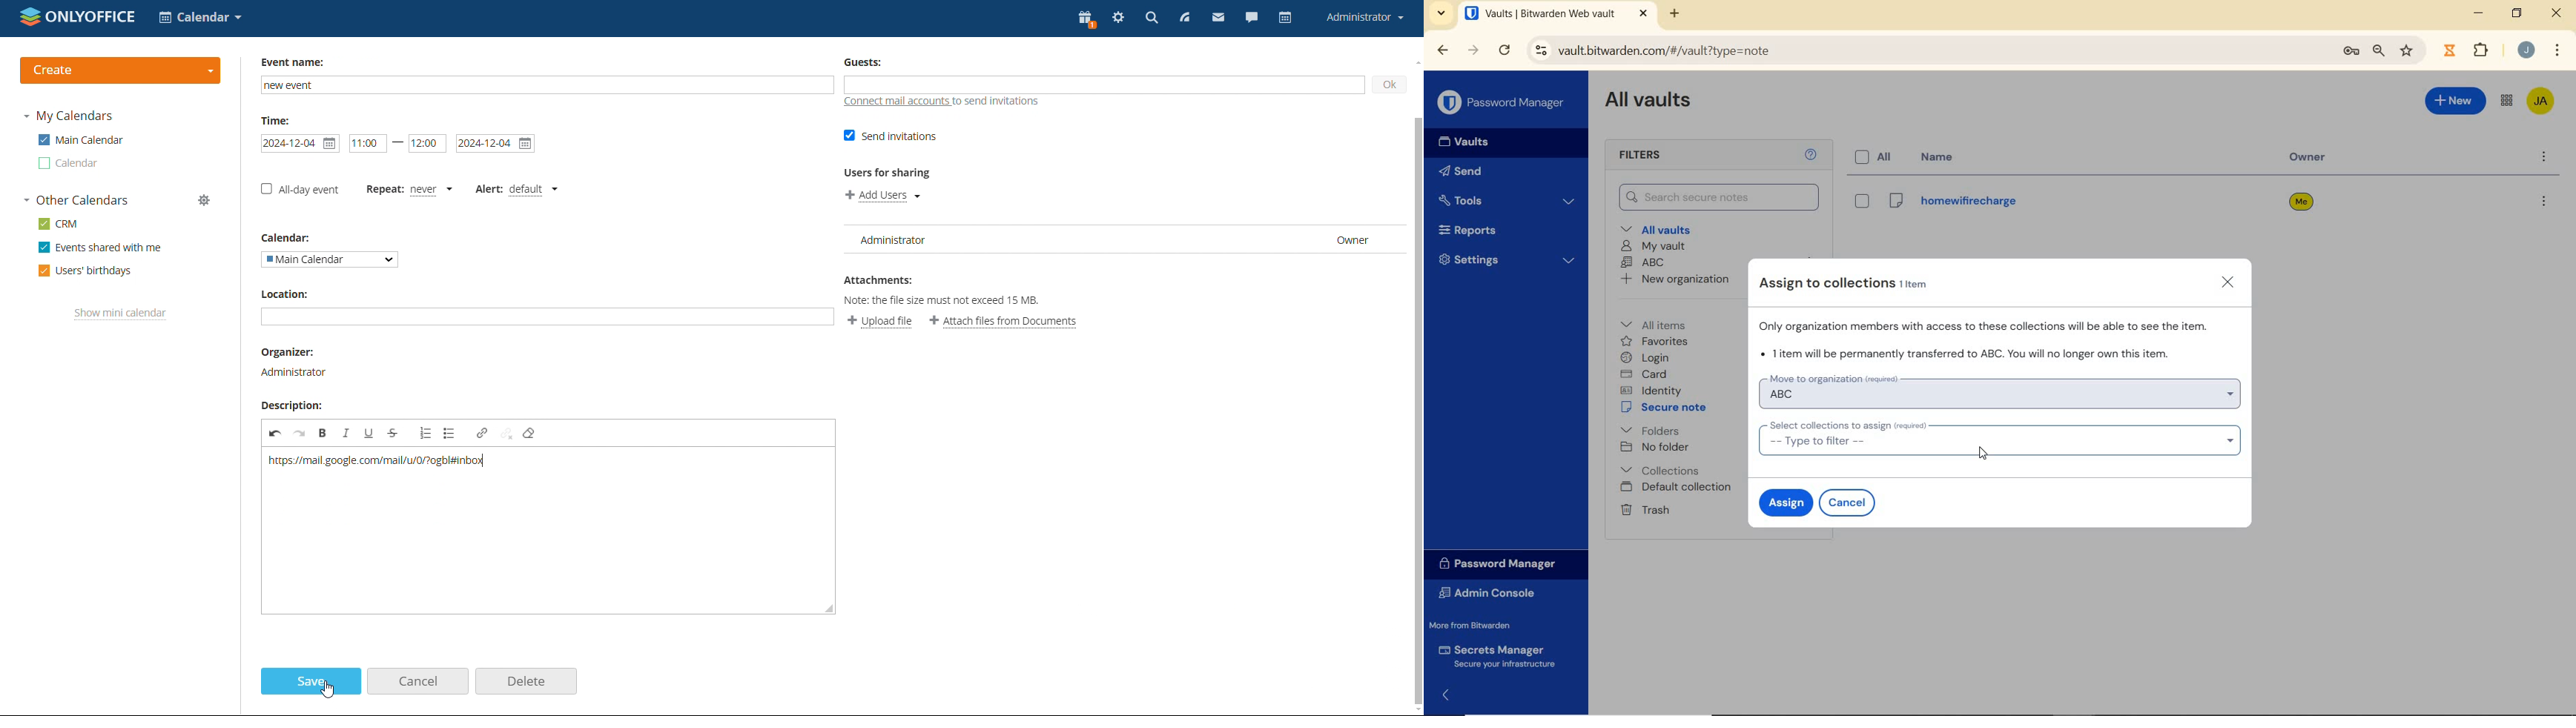 The height and width of the screenshot is (728, 2576). I want to click on account, so click(1364, 17).